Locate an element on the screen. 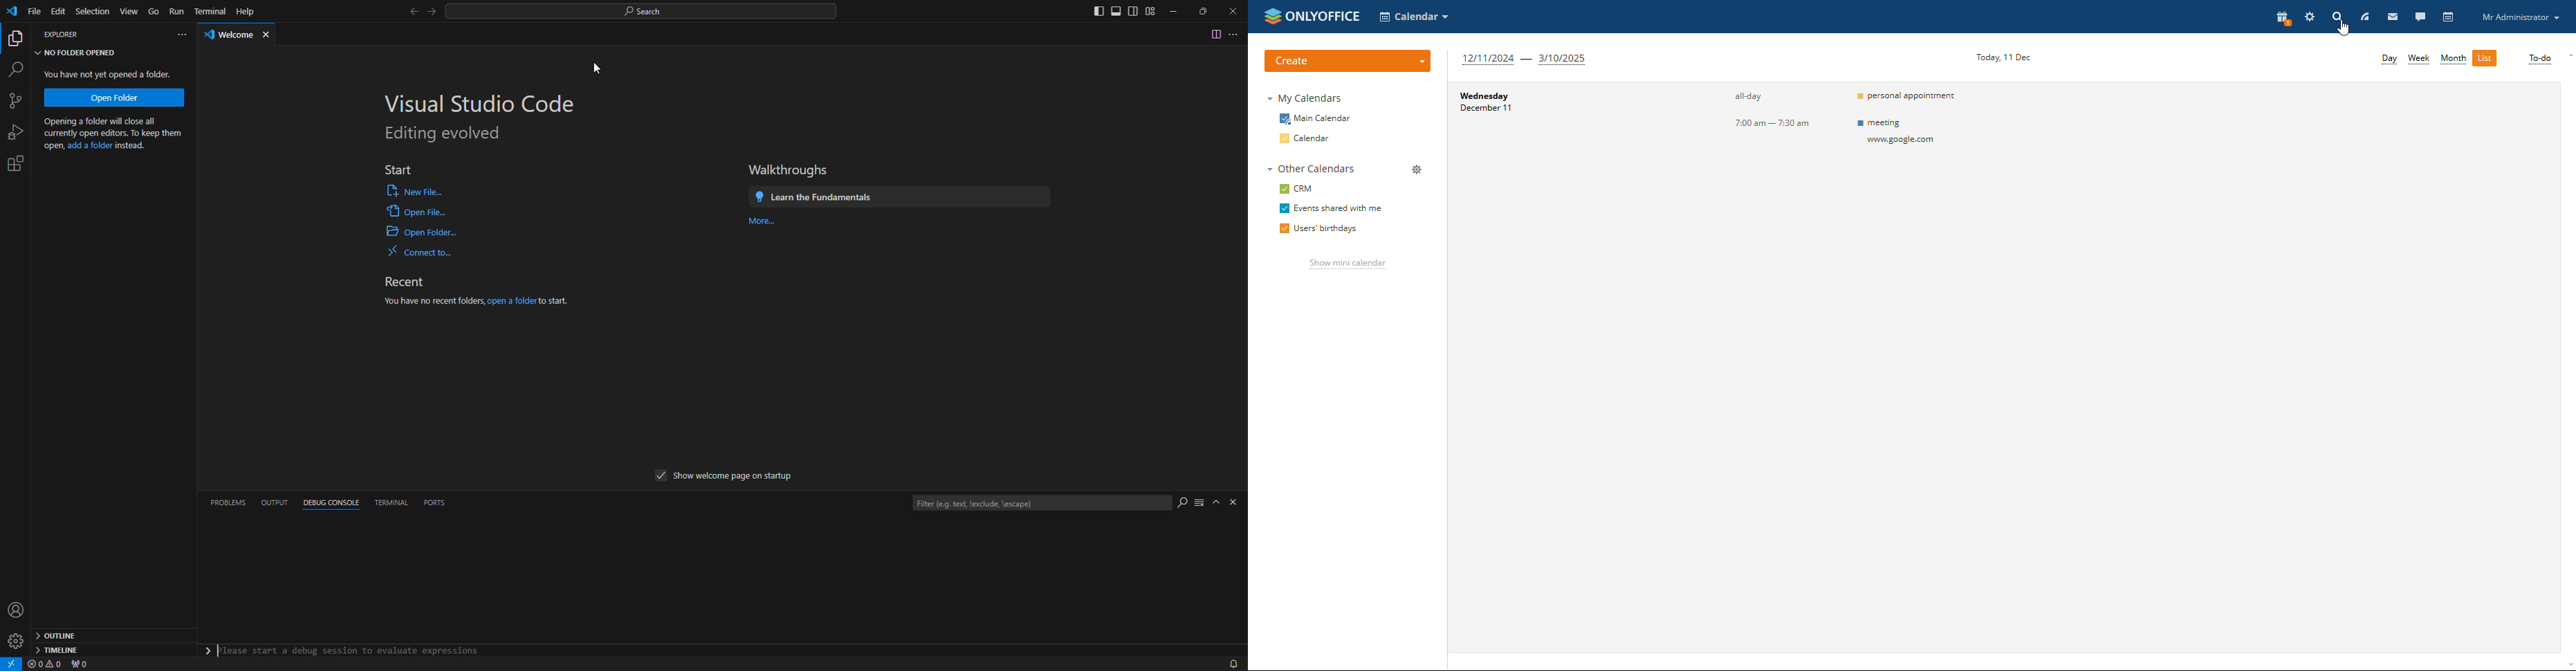  debug console is located at coordinates (327, 504).